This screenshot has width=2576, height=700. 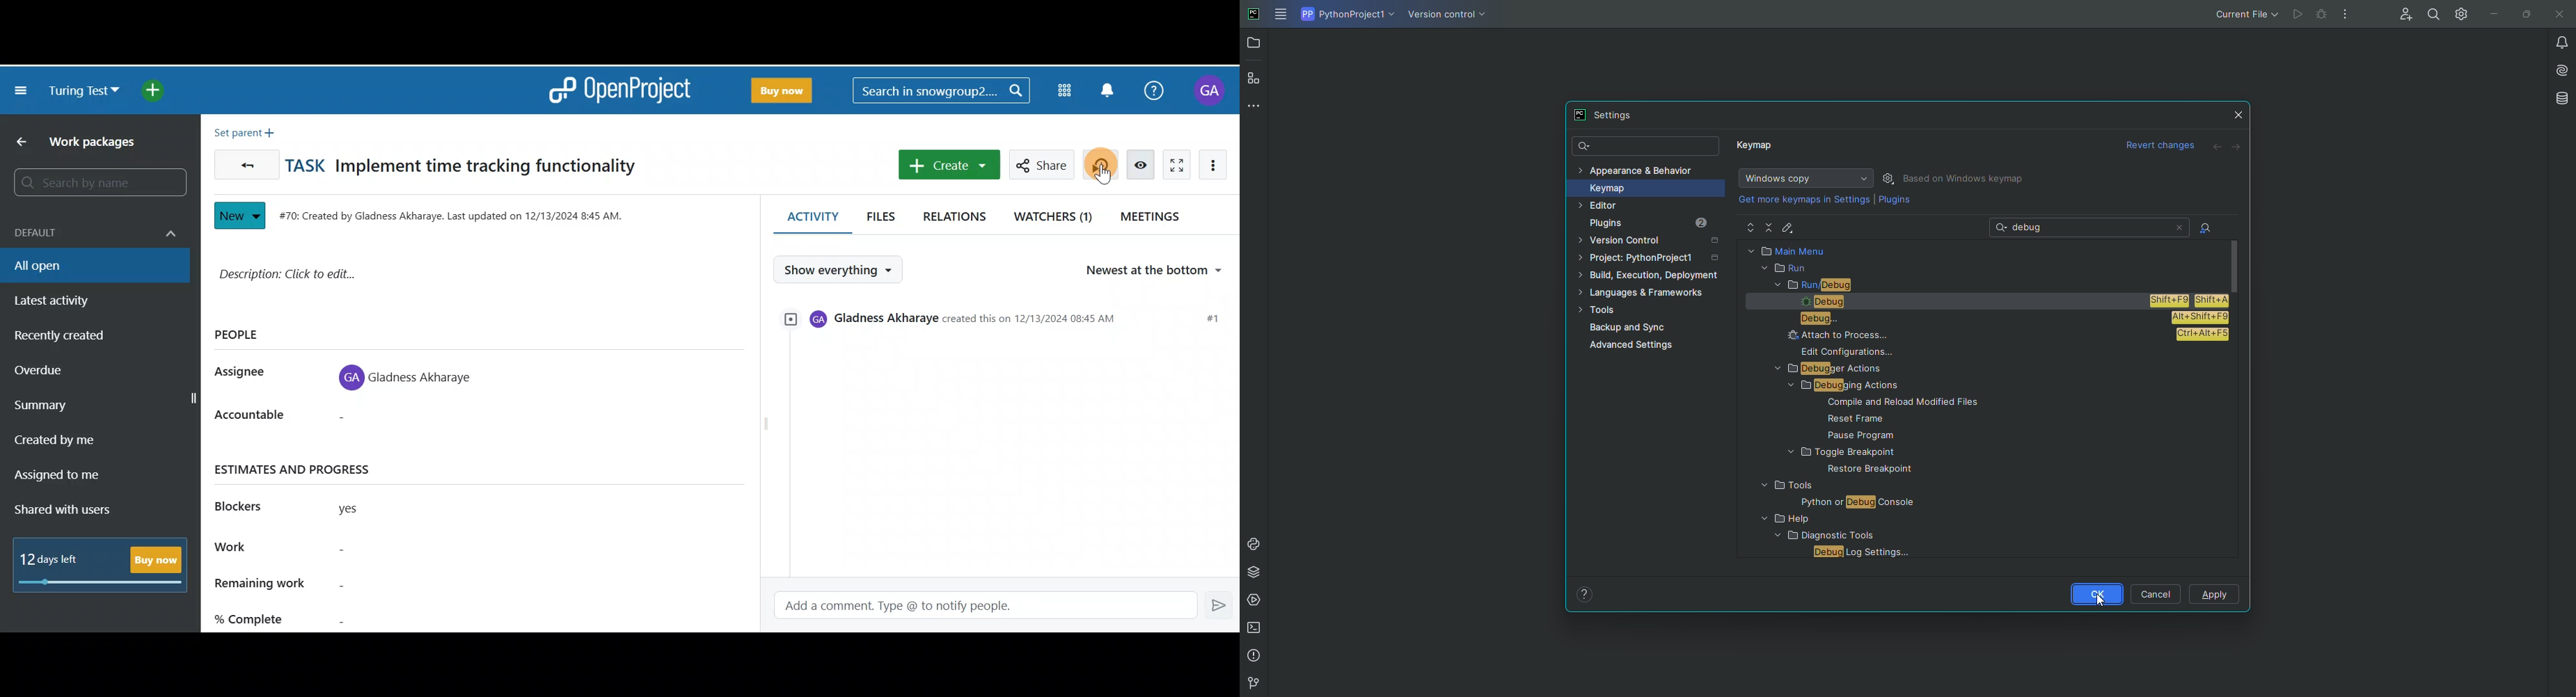 I want to click on Console, so click(x=1254, y=544).